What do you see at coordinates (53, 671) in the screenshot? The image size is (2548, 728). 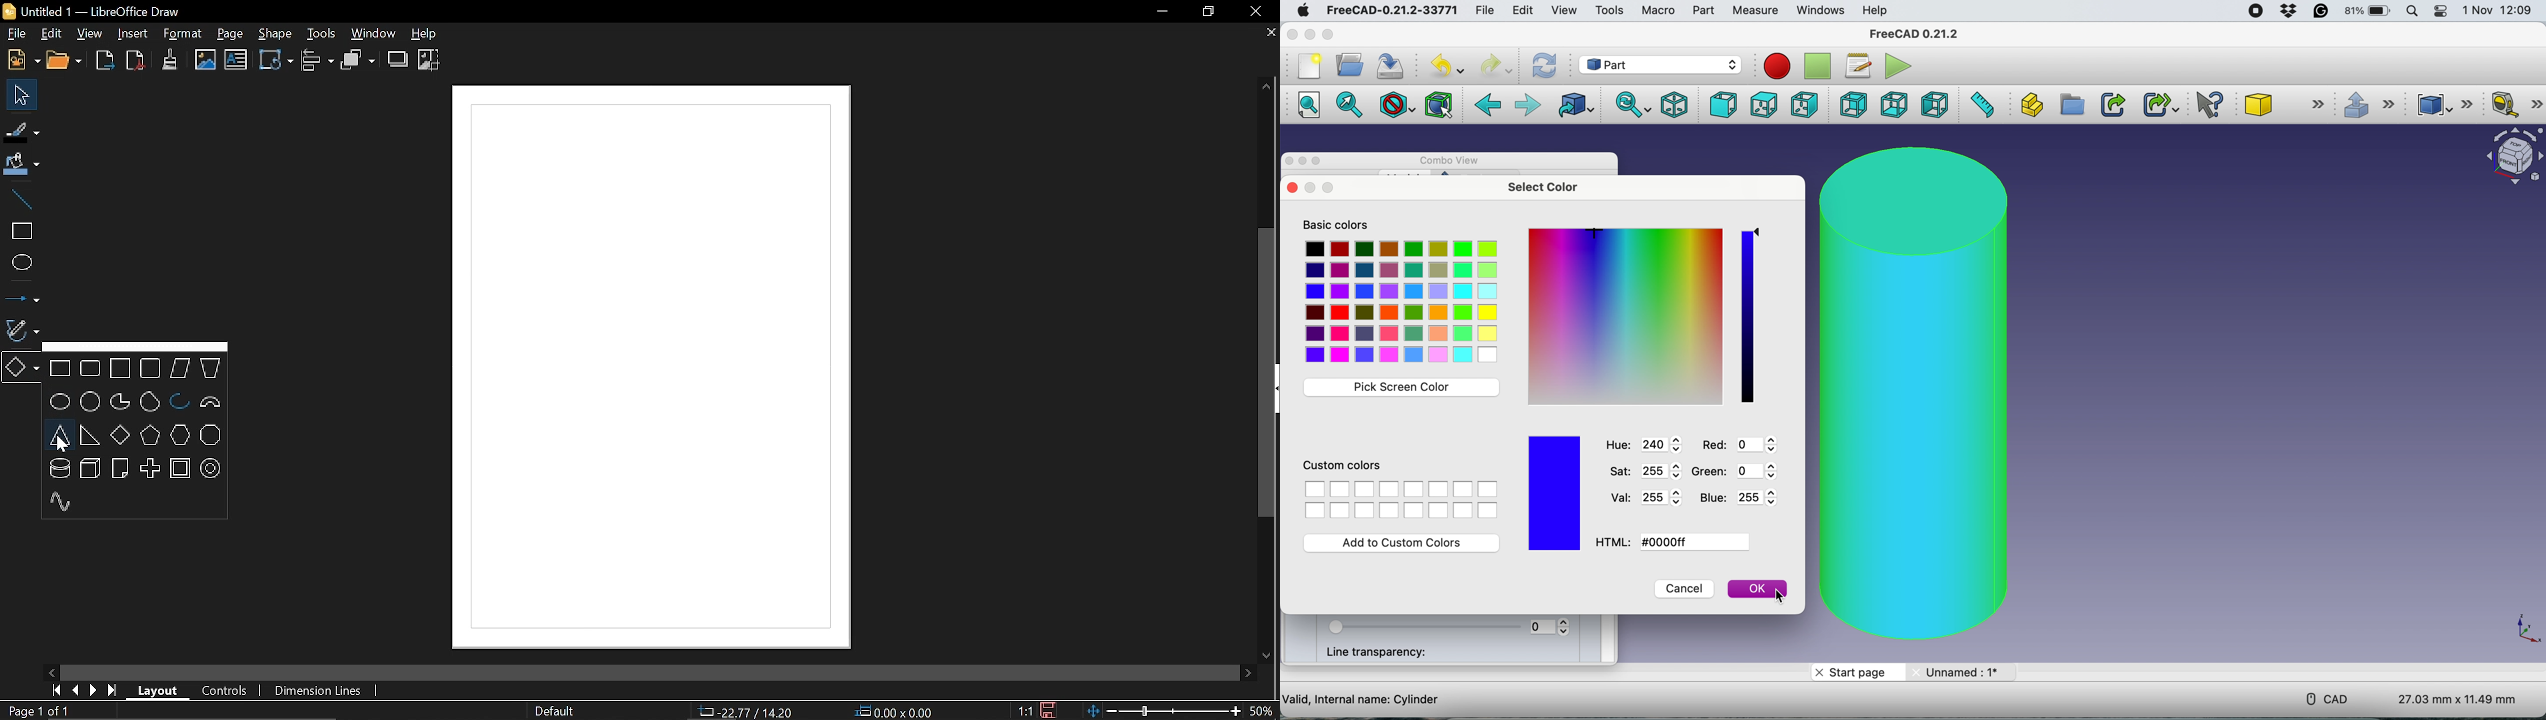 I see `Move lfeft` at bounding box center [53, 671].